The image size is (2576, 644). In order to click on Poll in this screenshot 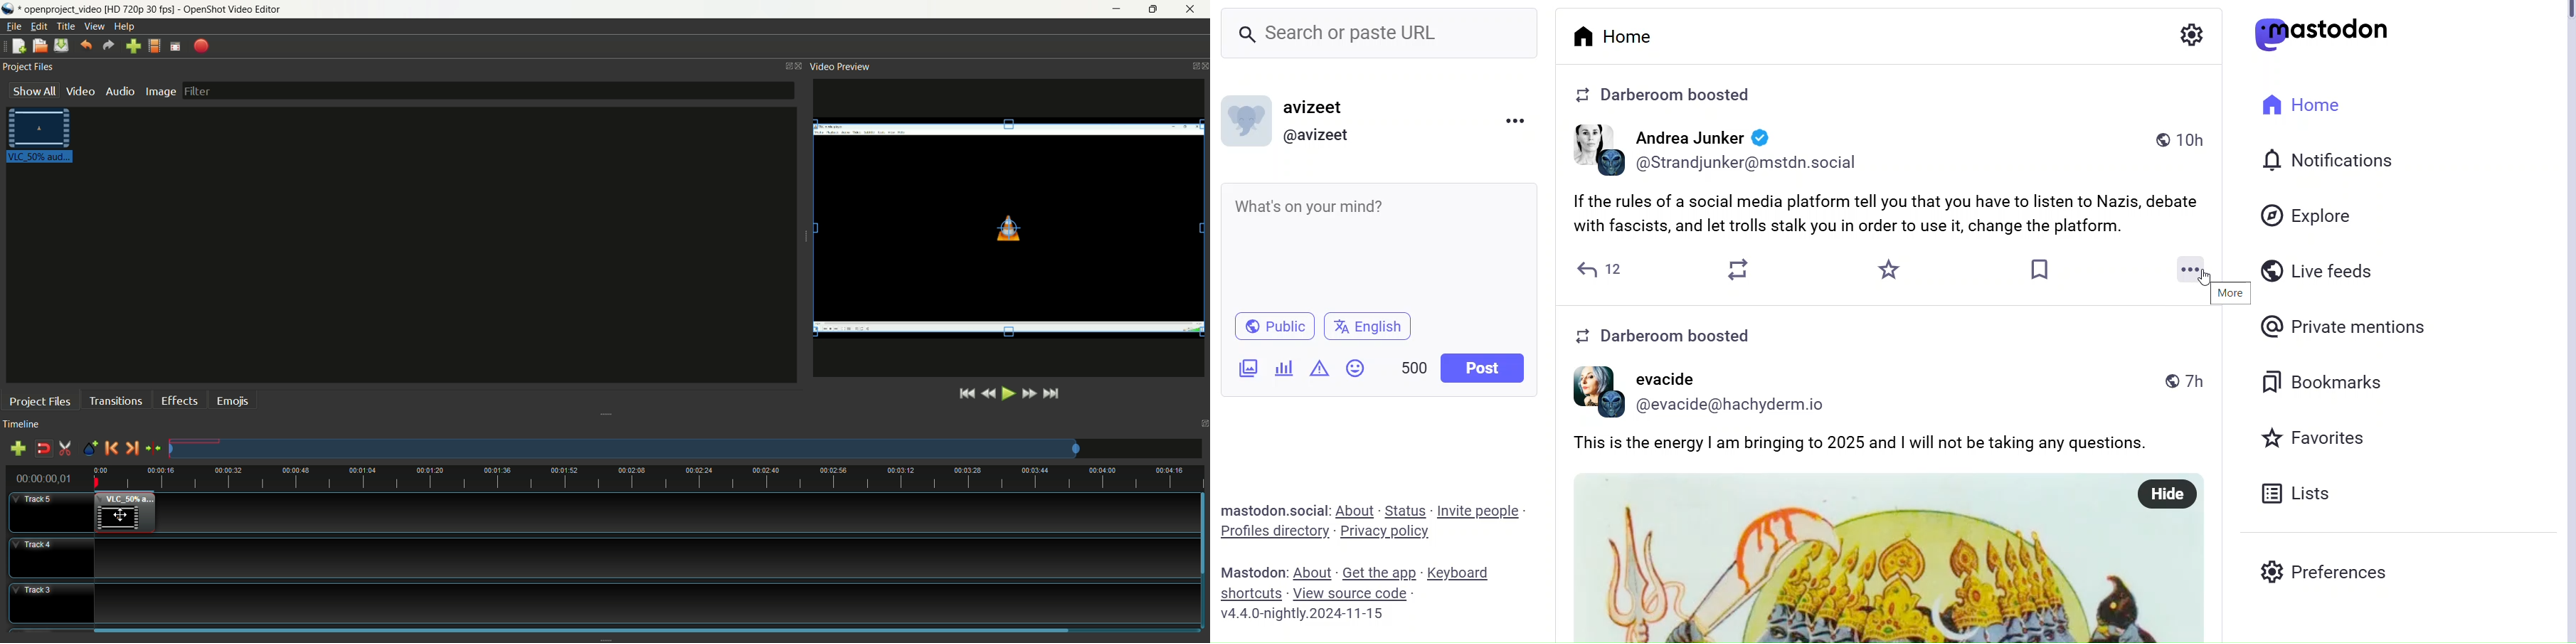, I will do `click(1286, 369)`.